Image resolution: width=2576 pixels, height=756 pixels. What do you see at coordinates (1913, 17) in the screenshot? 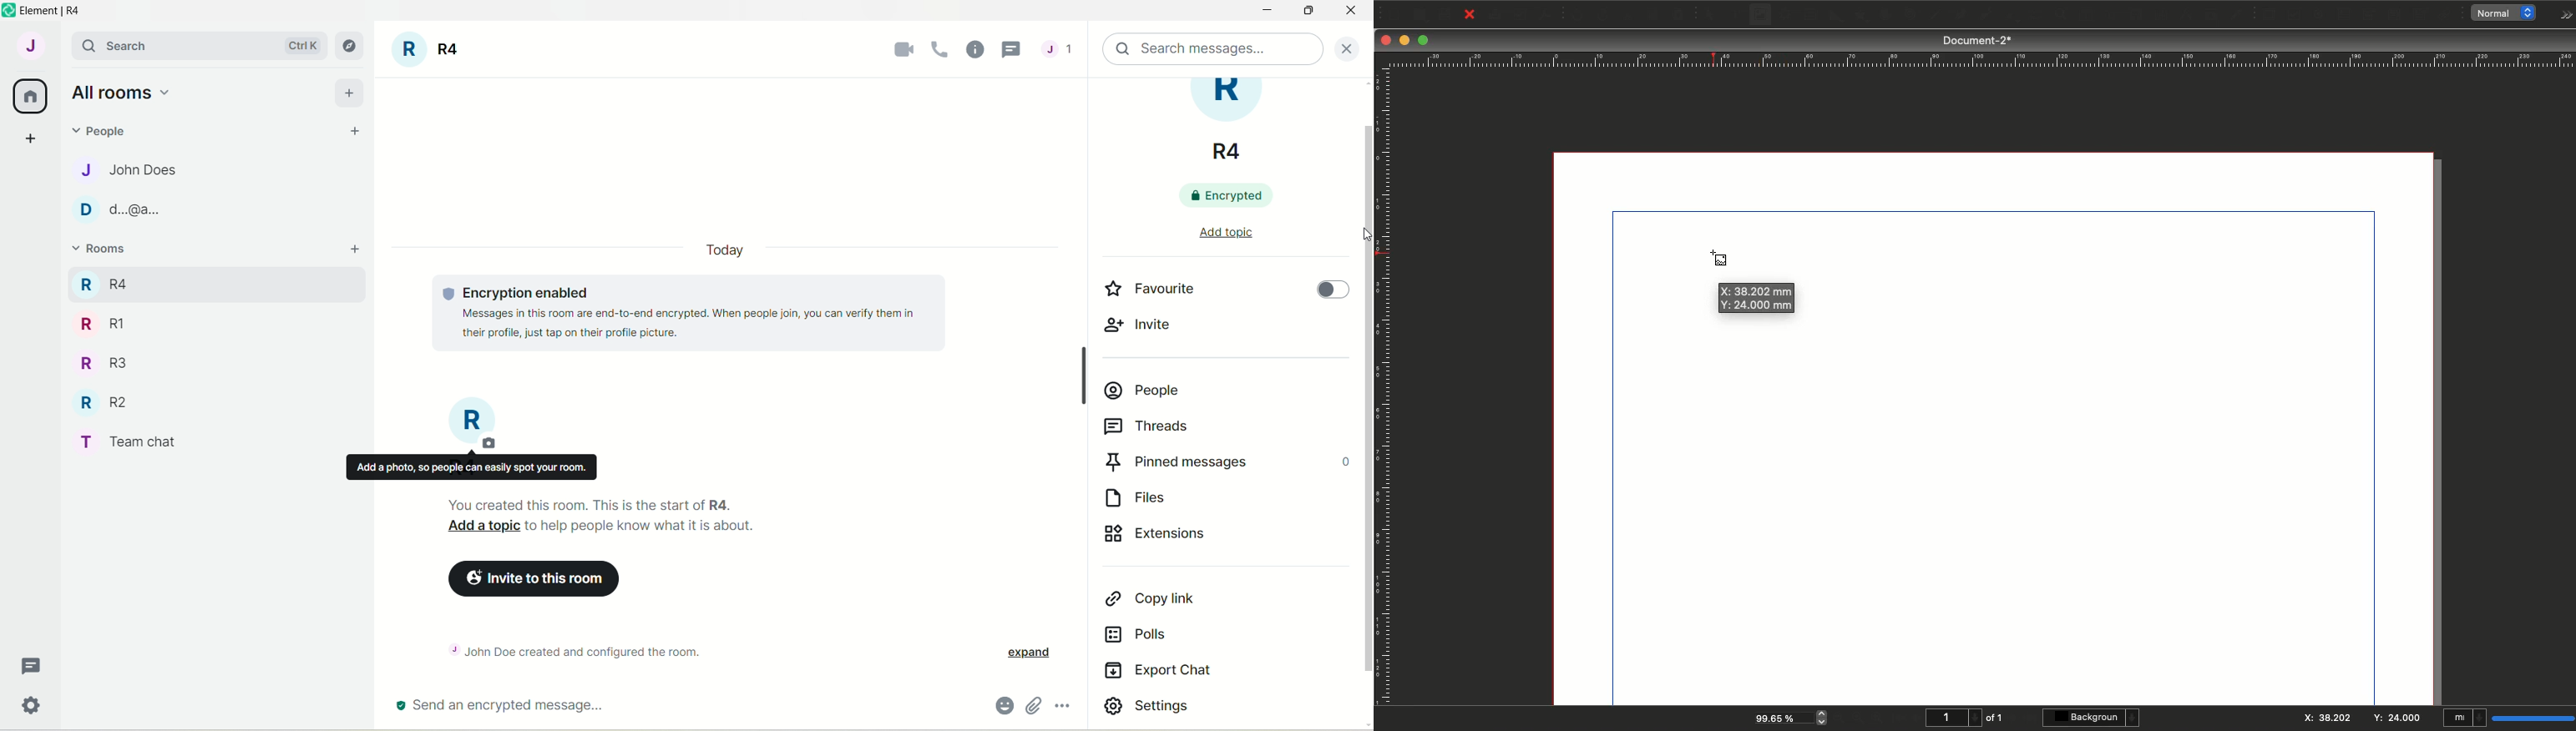
I see `Spiral` at bounding box center [1913, 17].